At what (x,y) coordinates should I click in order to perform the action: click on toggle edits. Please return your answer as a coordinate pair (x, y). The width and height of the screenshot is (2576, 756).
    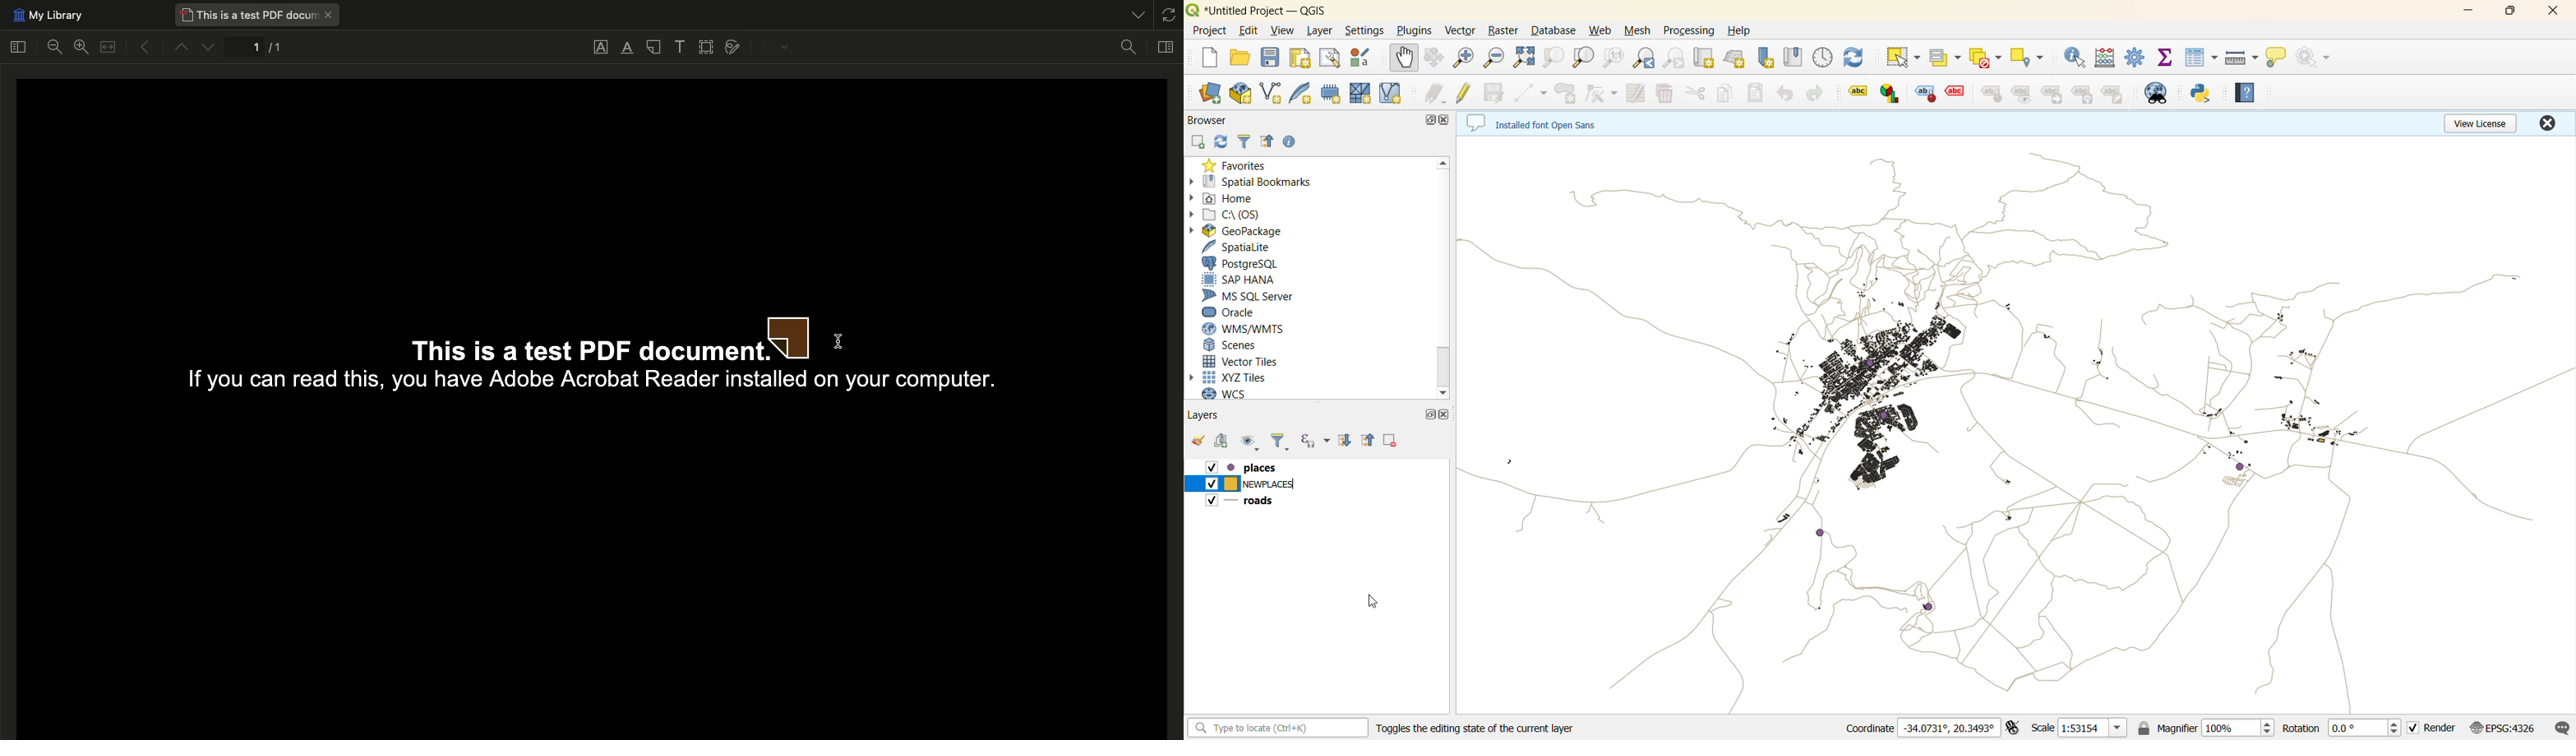
    Looking at the image, I should click on (1466, 92).